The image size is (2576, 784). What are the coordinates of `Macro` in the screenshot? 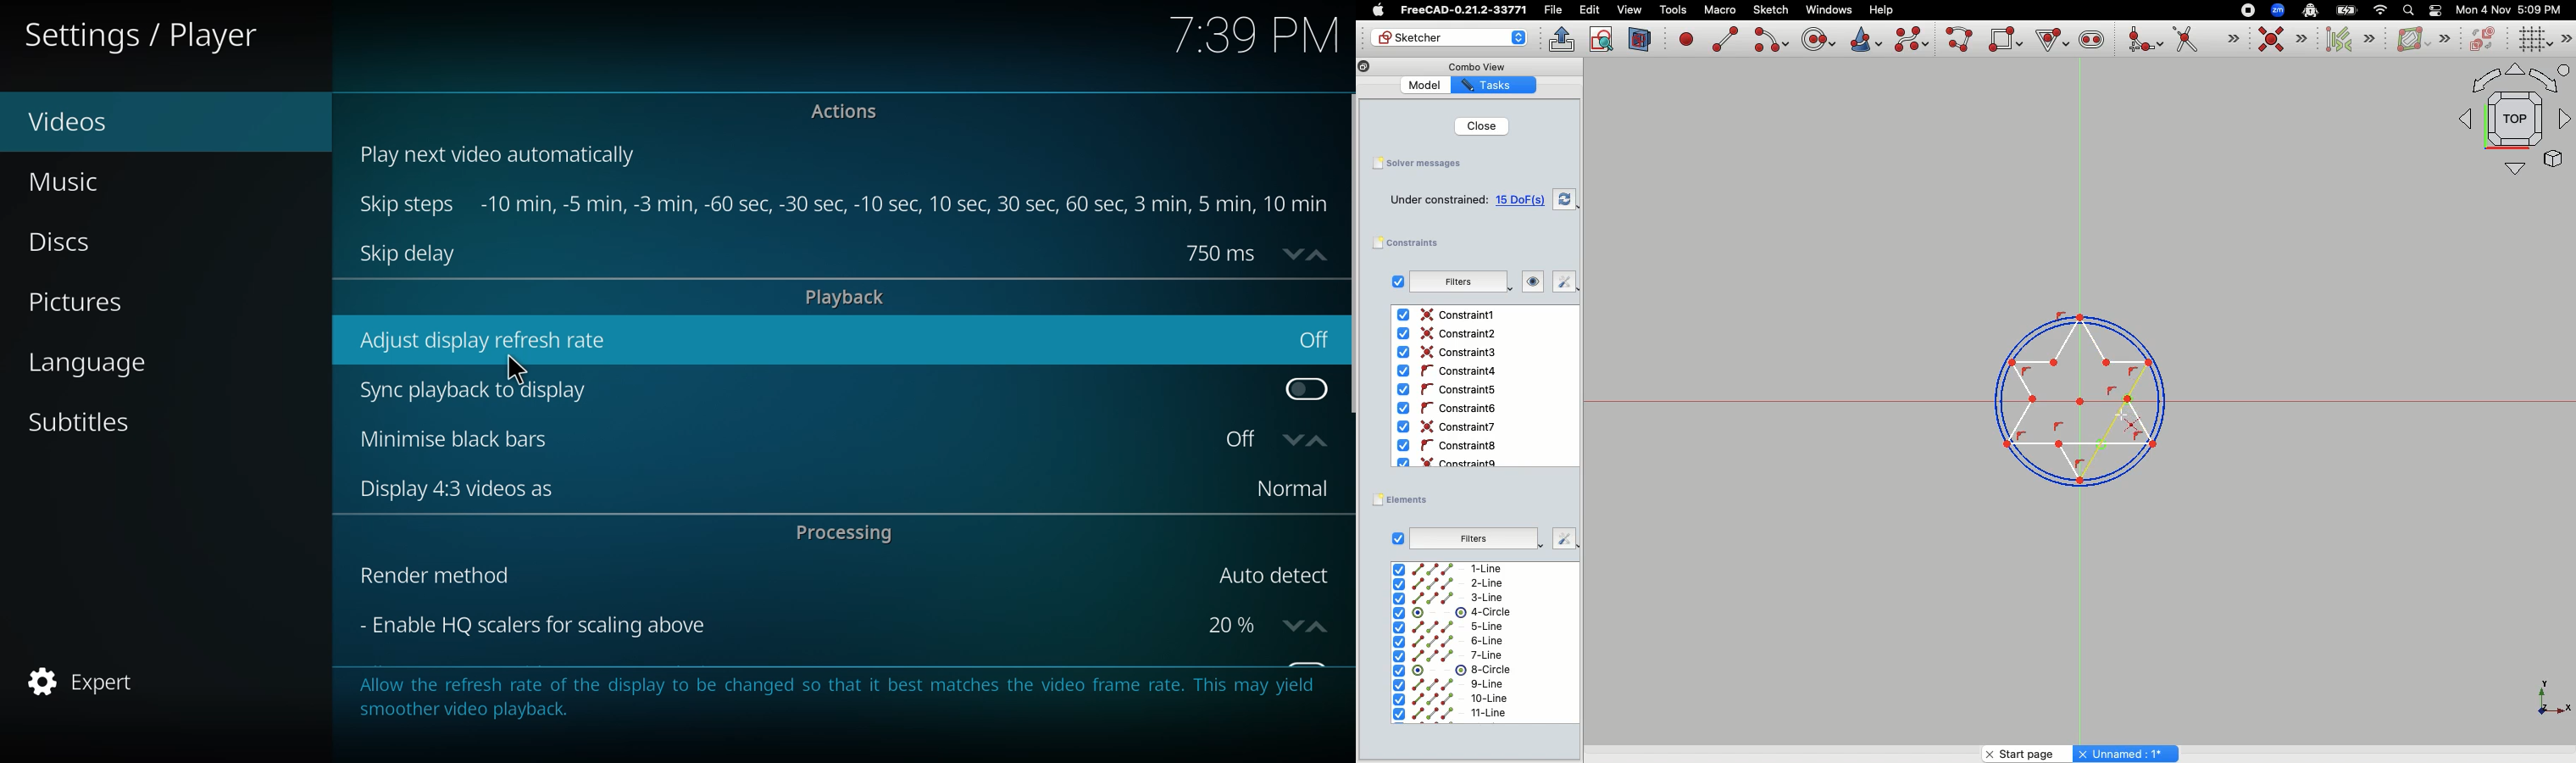 It's located at (1718, 10).